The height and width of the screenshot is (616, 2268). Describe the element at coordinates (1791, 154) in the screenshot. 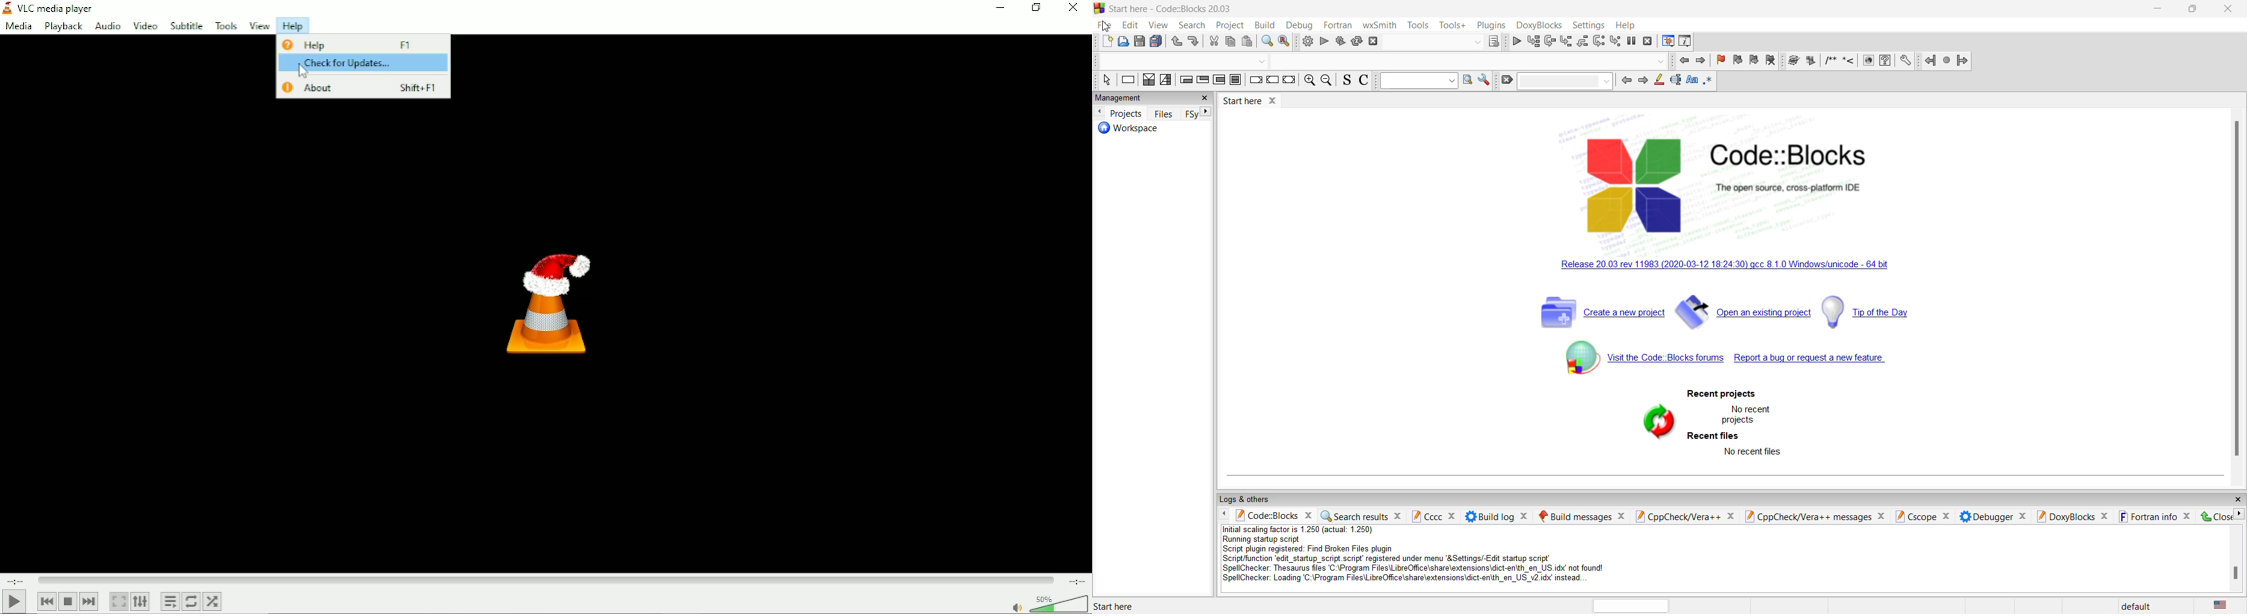

I see `Code::Blocks` at that location.